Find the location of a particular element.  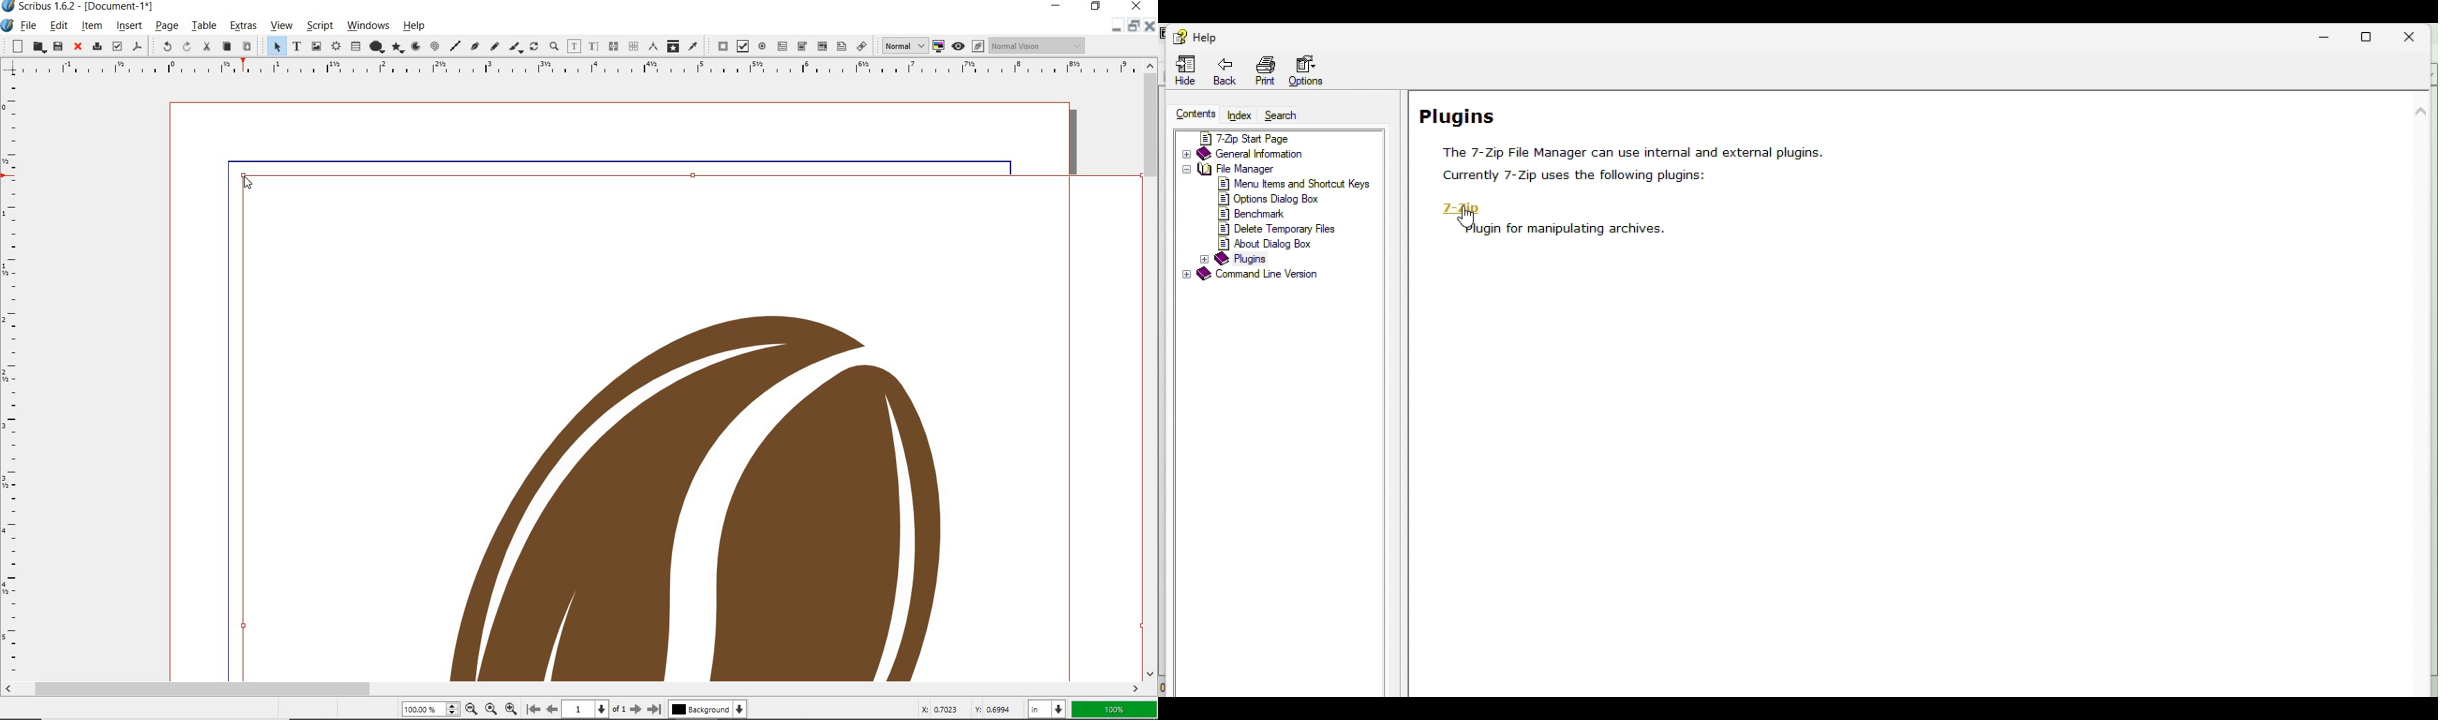

Close is located at coordinates (2417, 34).